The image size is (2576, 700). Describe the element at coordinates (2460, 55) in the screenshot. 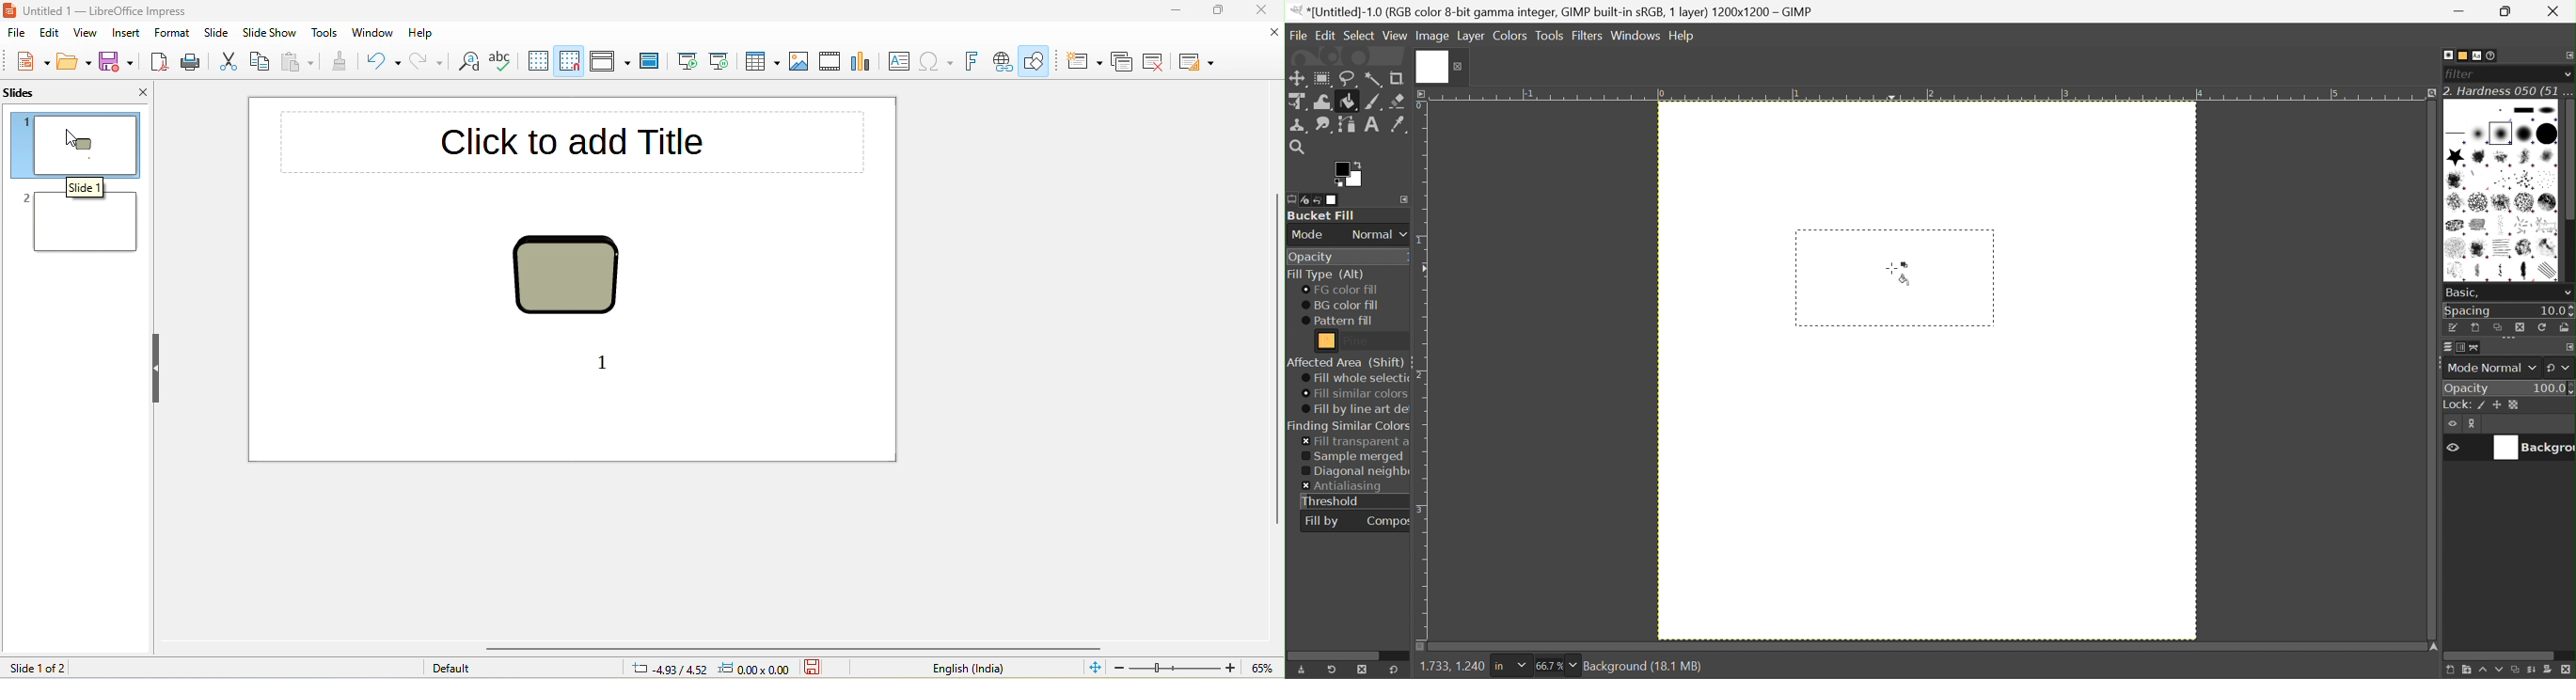

I see `Patterns` at that location.